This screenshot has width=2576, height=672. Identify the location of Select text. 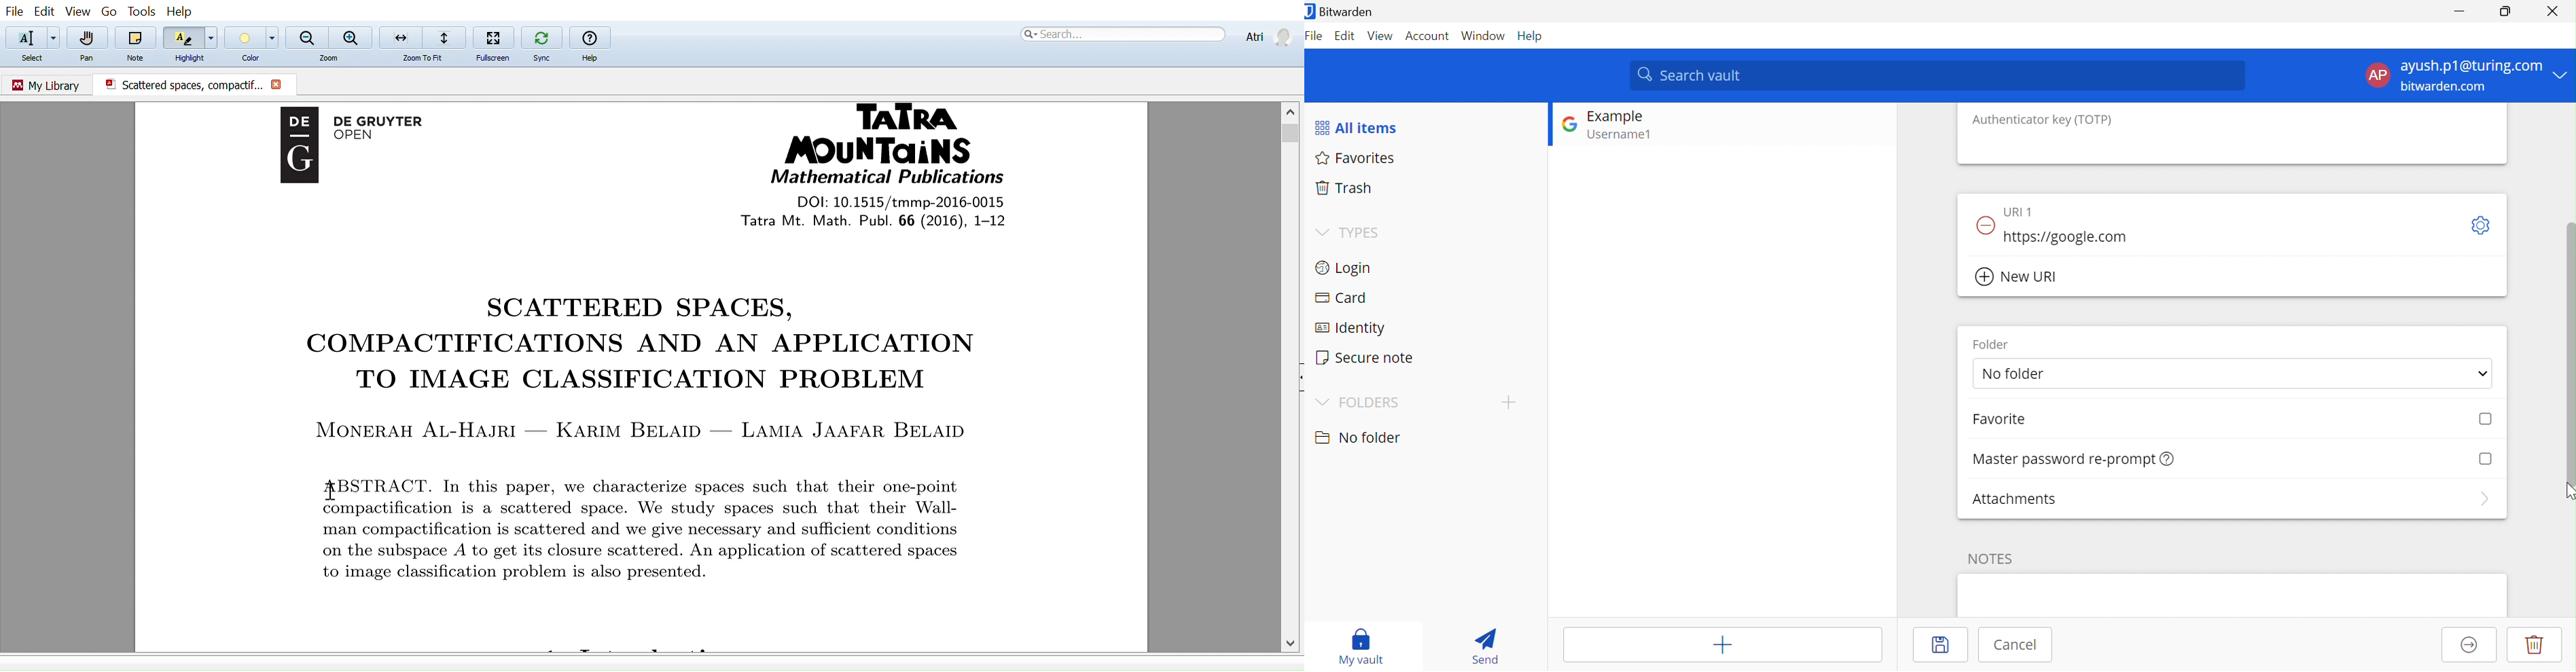
(23, 37).